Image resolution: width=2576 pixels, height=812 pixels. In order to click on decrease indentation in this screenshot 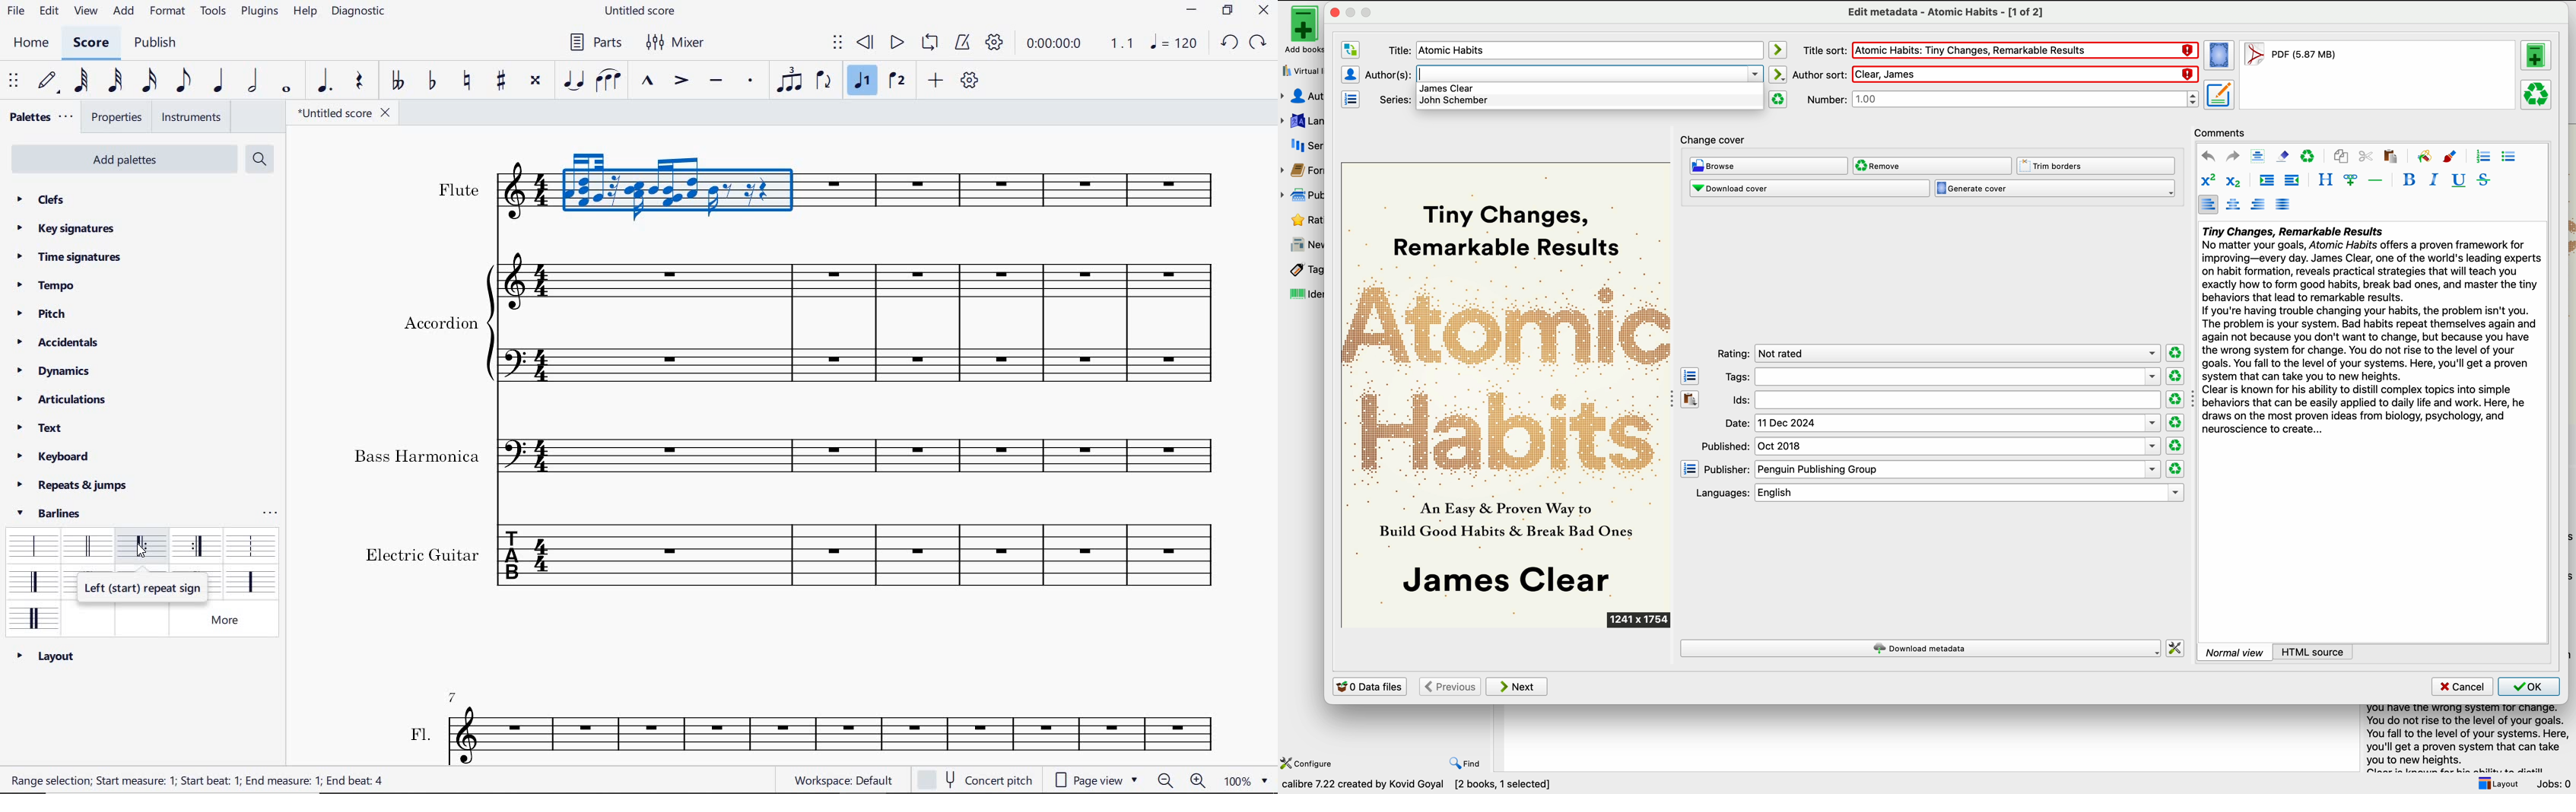, I will do `click(2293, 181)`.